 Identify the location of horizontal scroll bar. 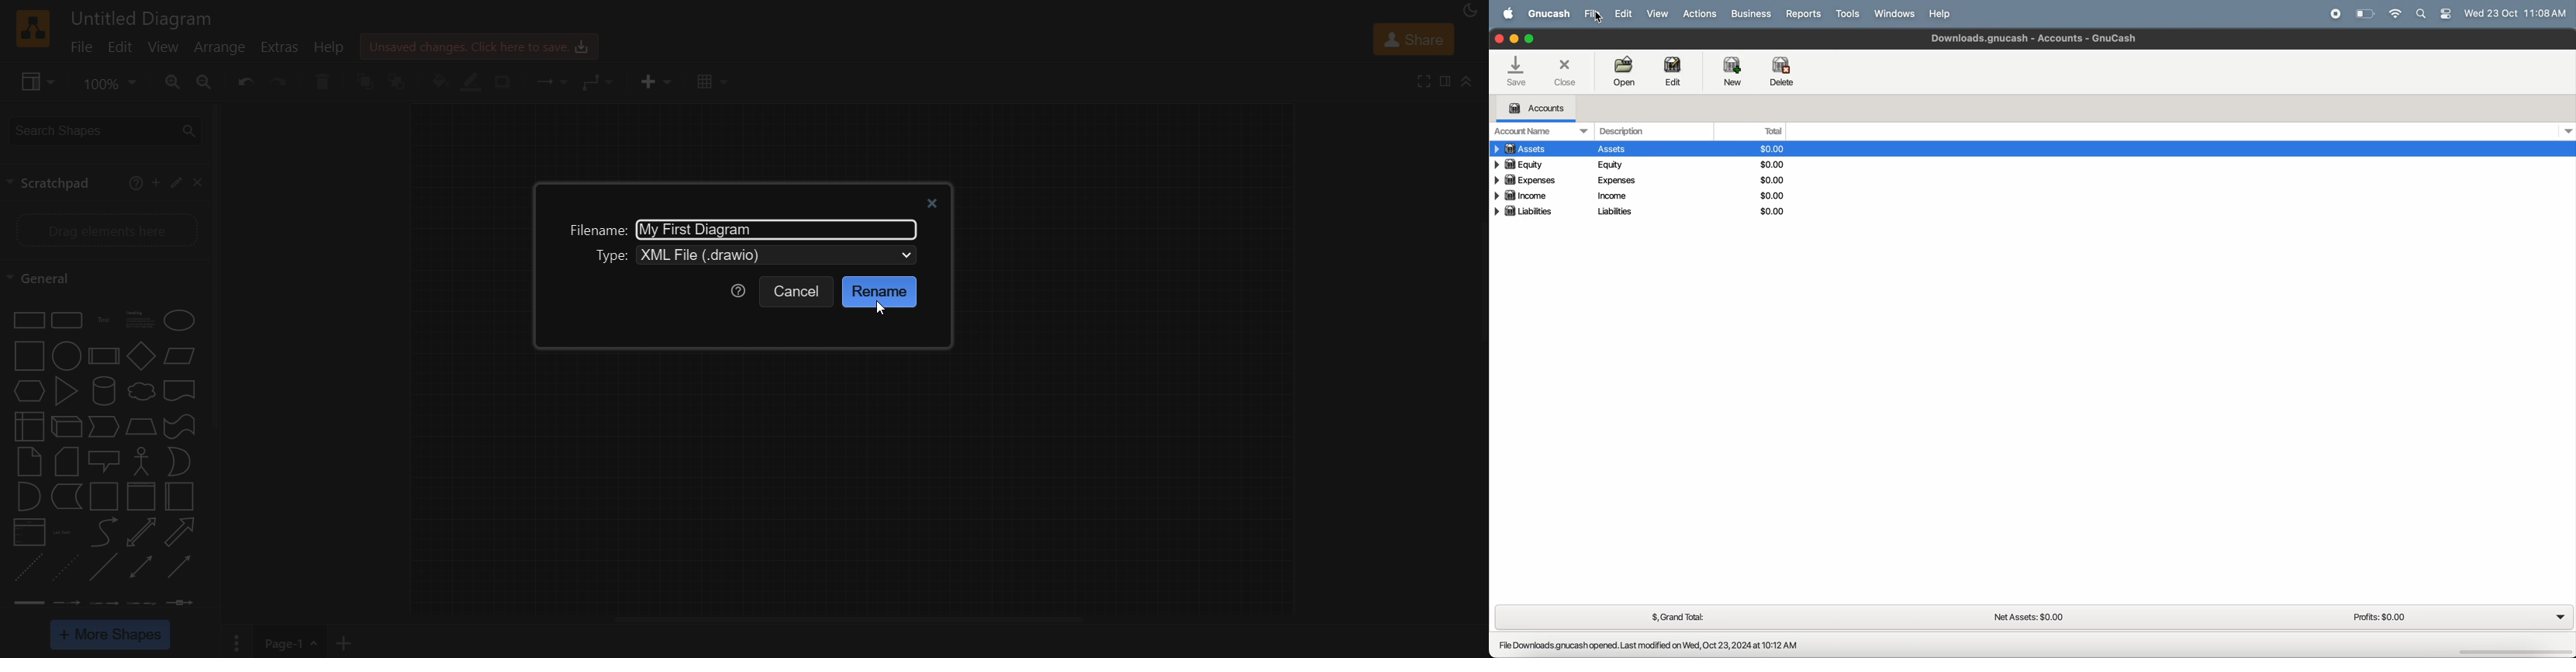
(848, 621).